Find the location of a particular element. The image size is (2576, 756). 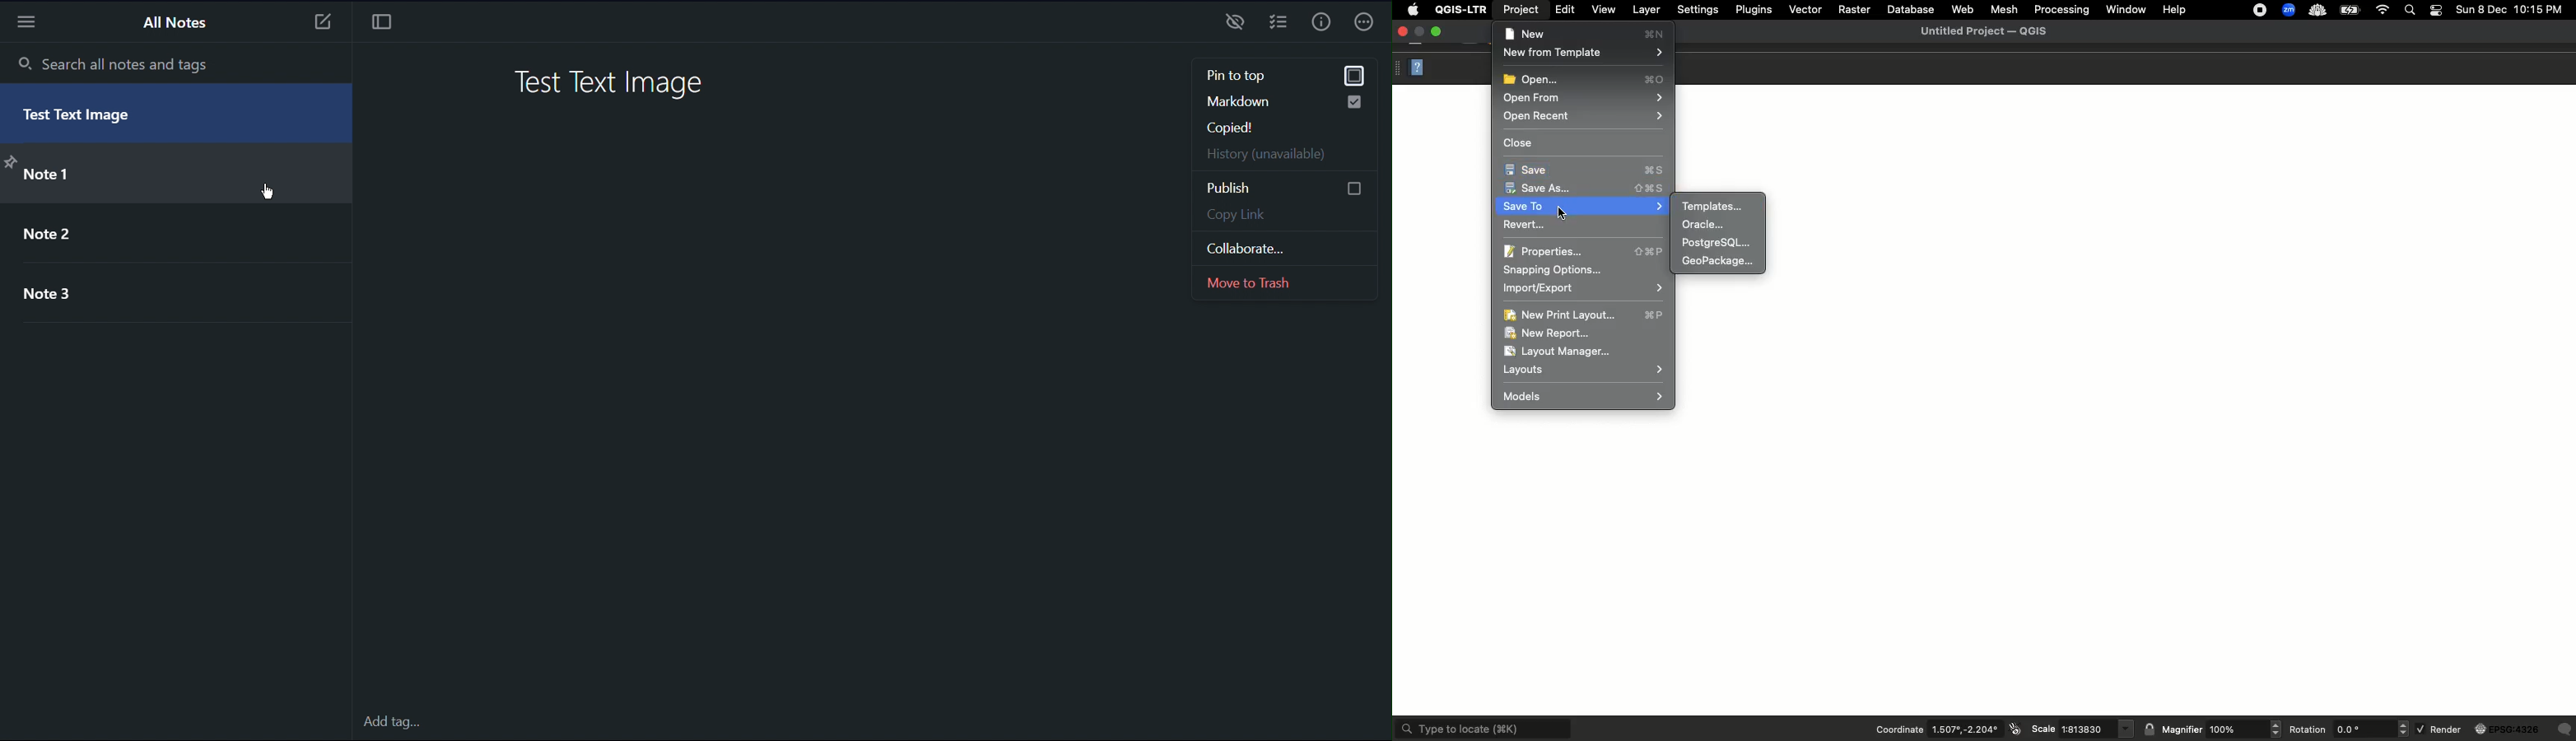

Untitled is located at coordinates (1984, 32).